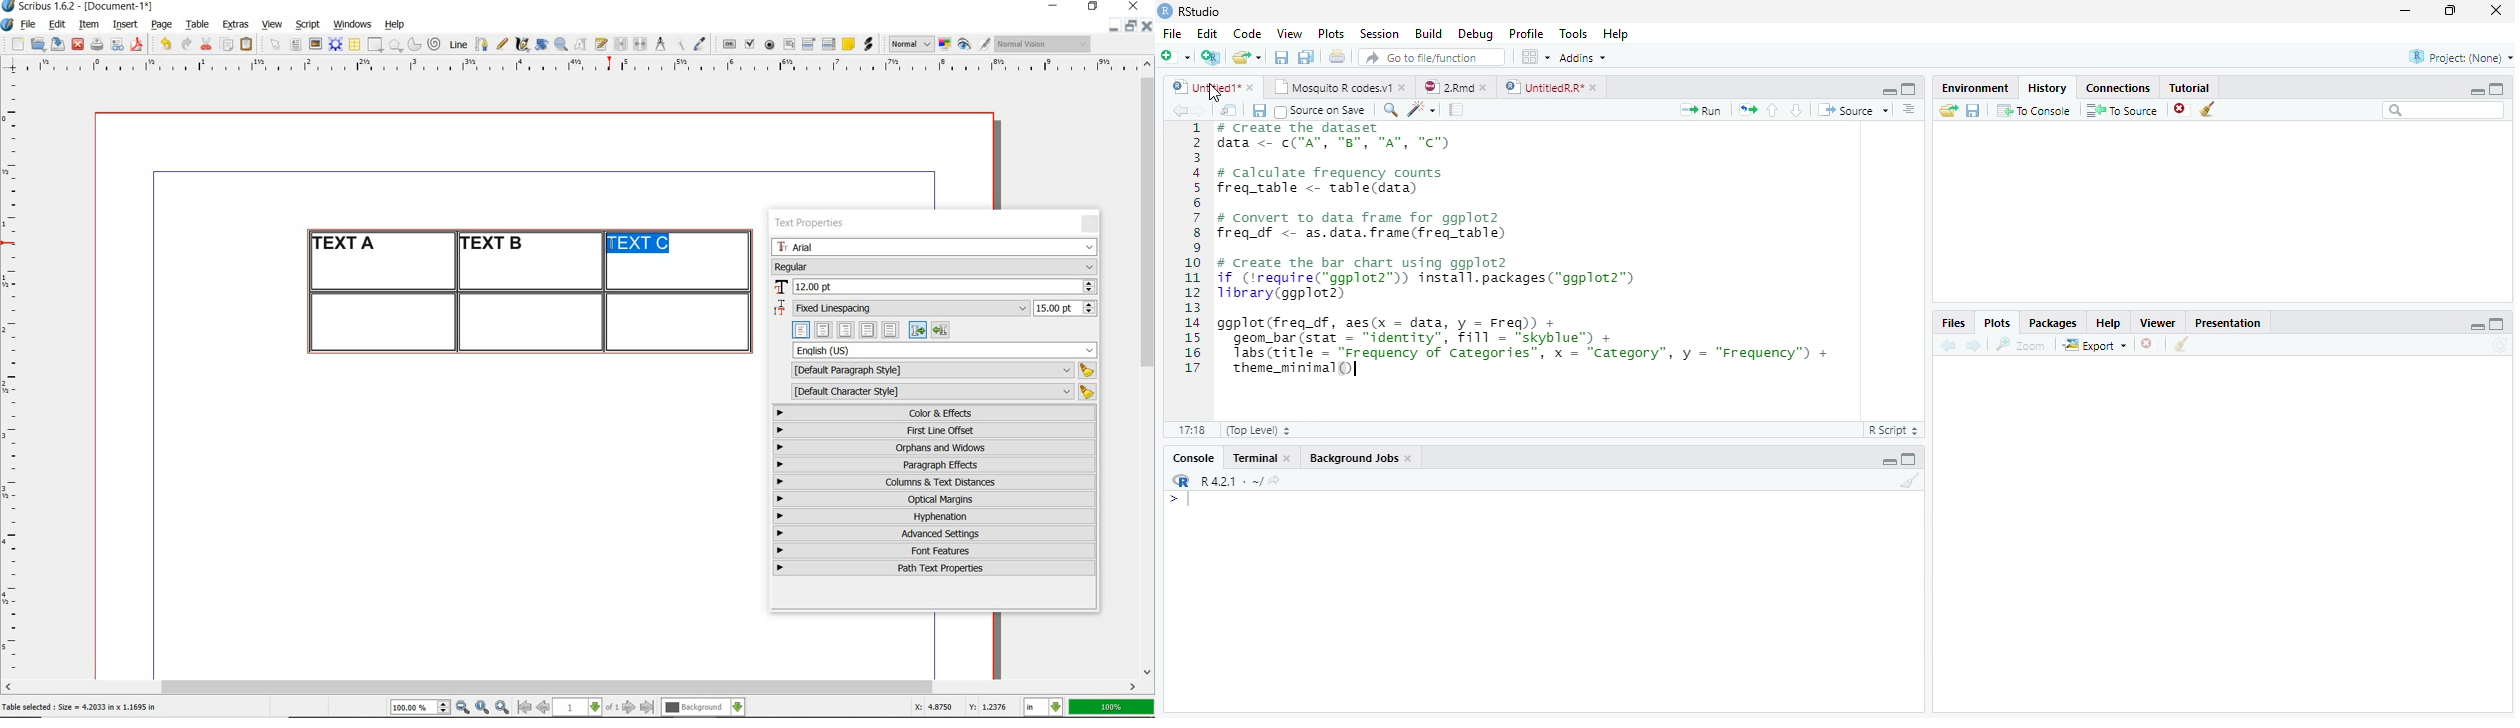  I want to click on rotate item, so click(542, 44).